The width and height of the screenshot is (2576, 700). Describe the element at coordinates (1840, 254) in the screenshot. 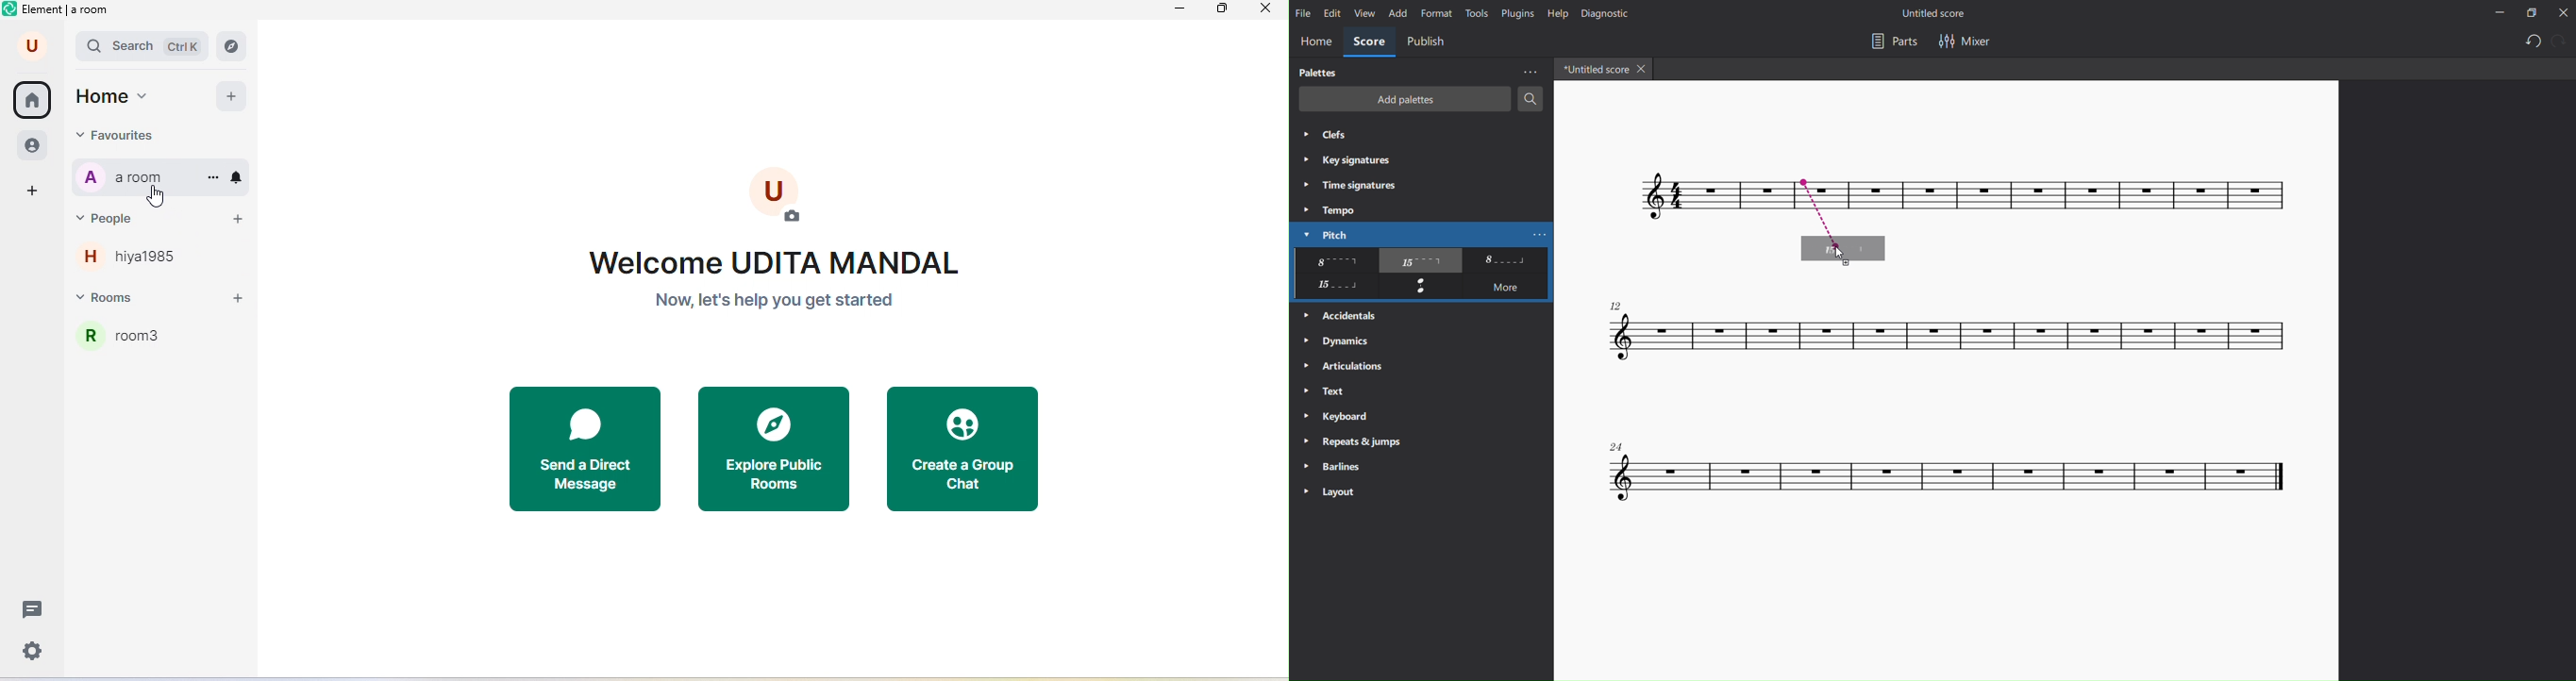

I see `cursor` at that location.